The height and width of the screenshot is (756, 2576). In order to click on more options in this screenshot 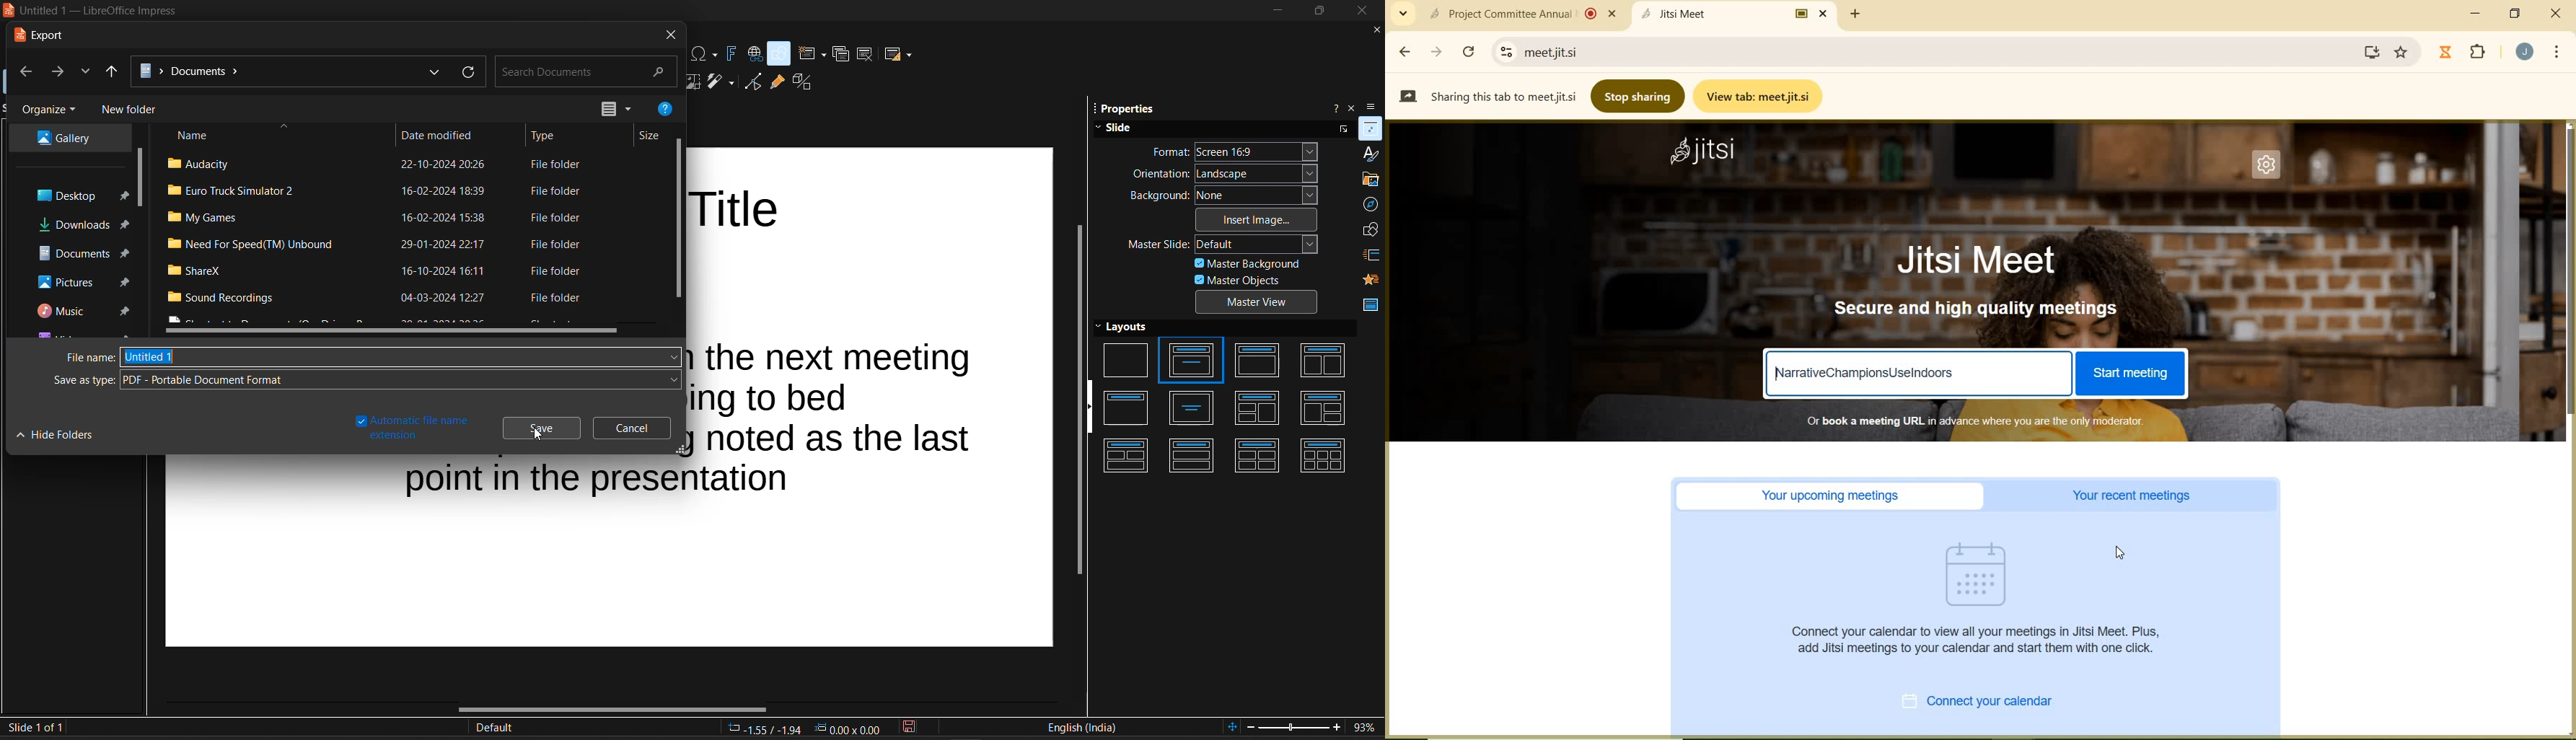, I will do `click(628, 108)`.